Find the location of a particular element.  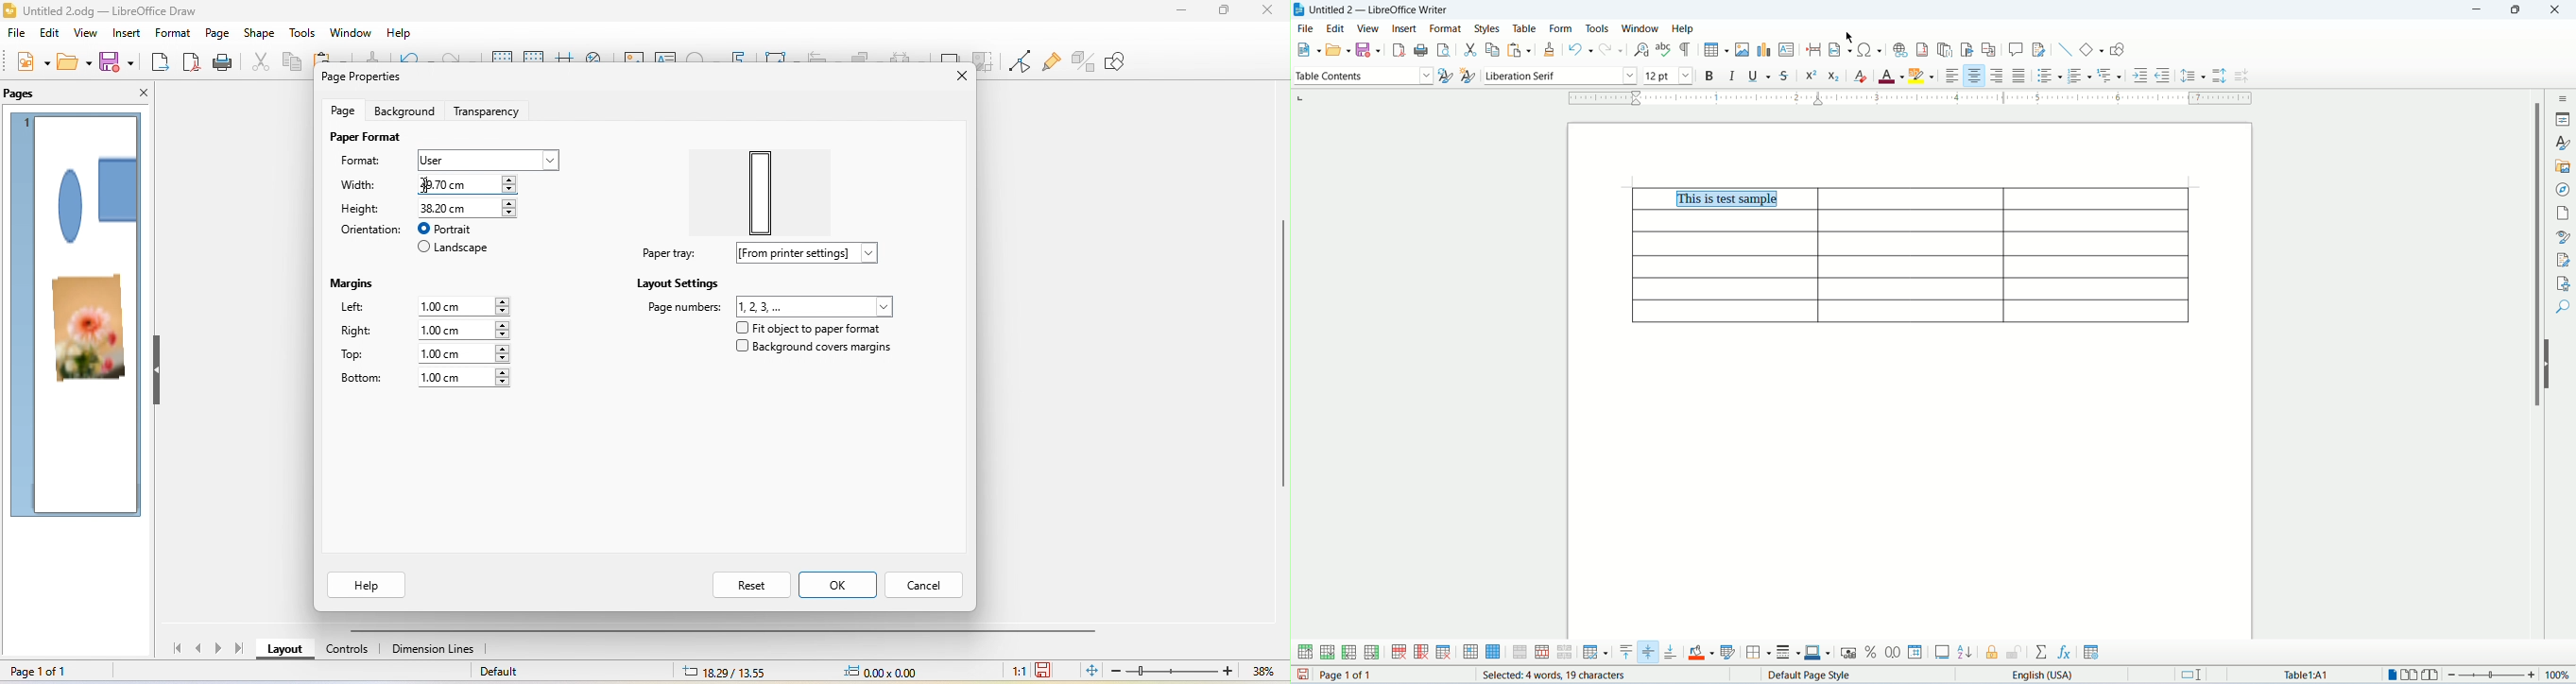

 first page is located at coordinates (182, 651).